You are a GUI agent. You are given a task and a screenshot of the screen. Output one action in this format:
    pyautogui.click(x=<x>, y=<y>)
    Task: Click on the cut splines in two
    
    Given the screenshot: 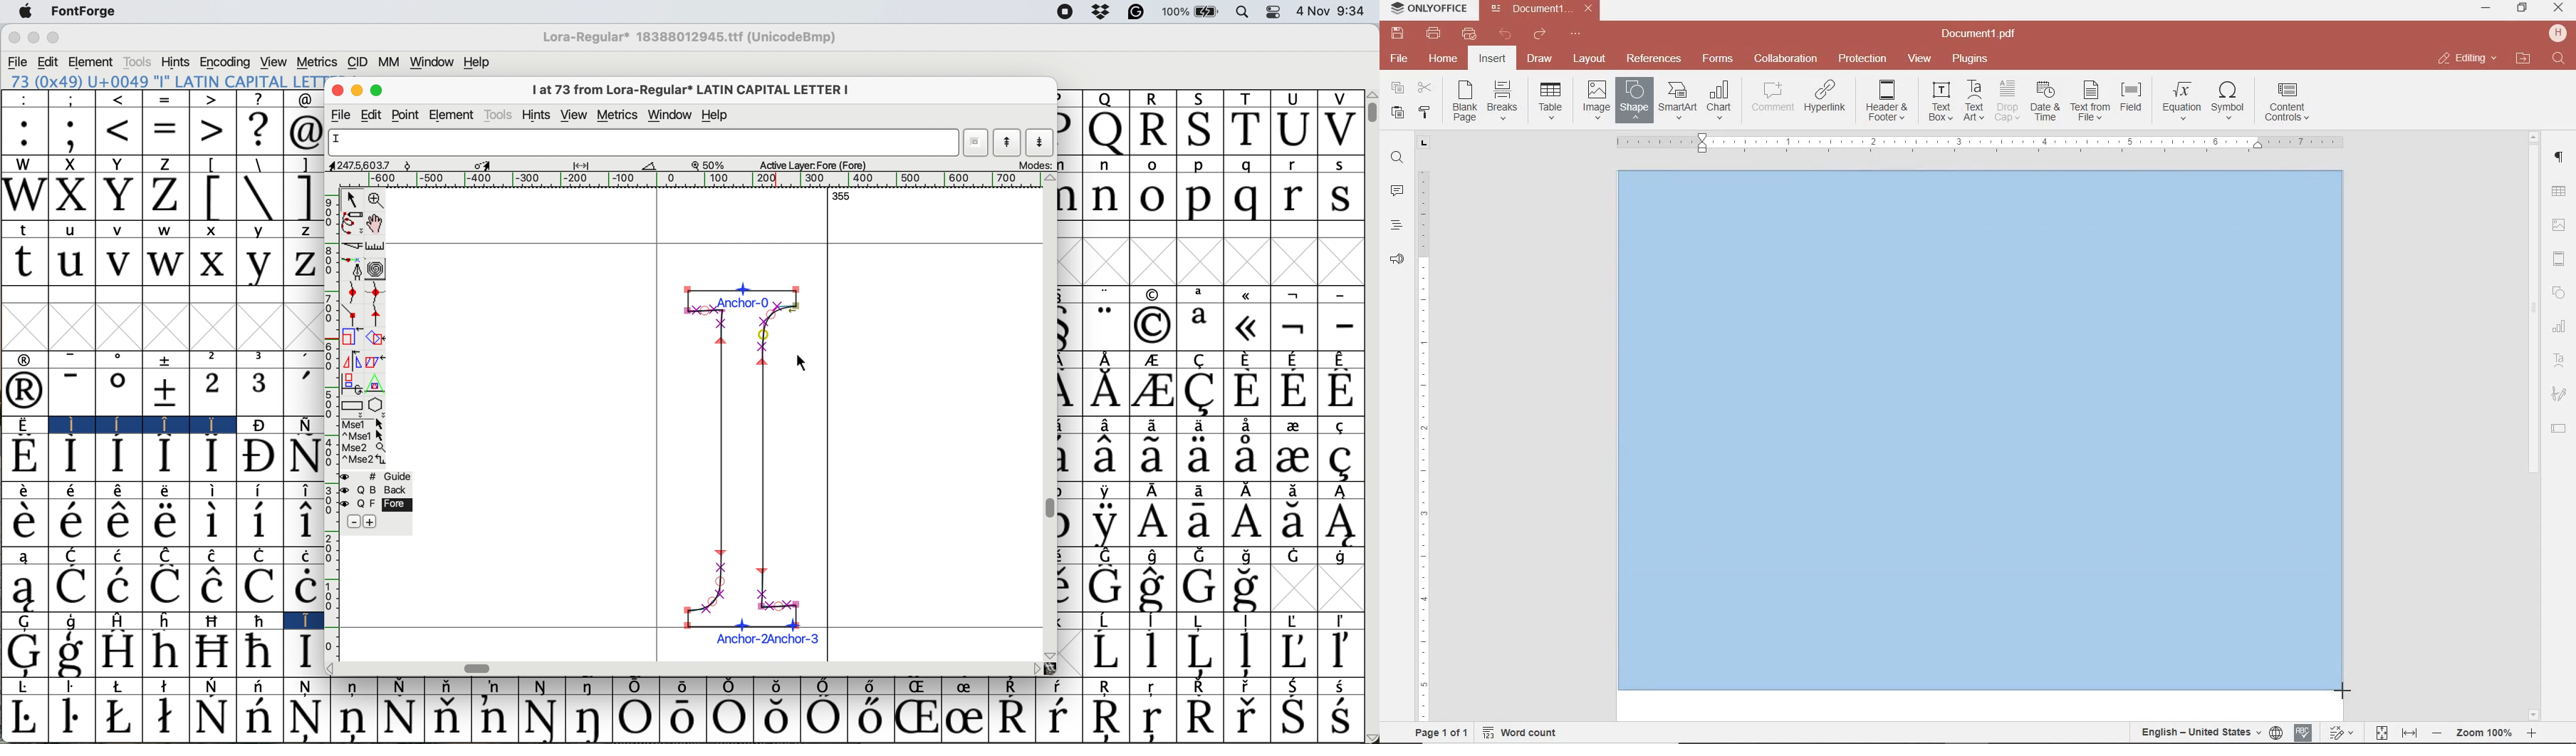 What is the action you would take?
    pyautogui.click(x=354, y=245)
    